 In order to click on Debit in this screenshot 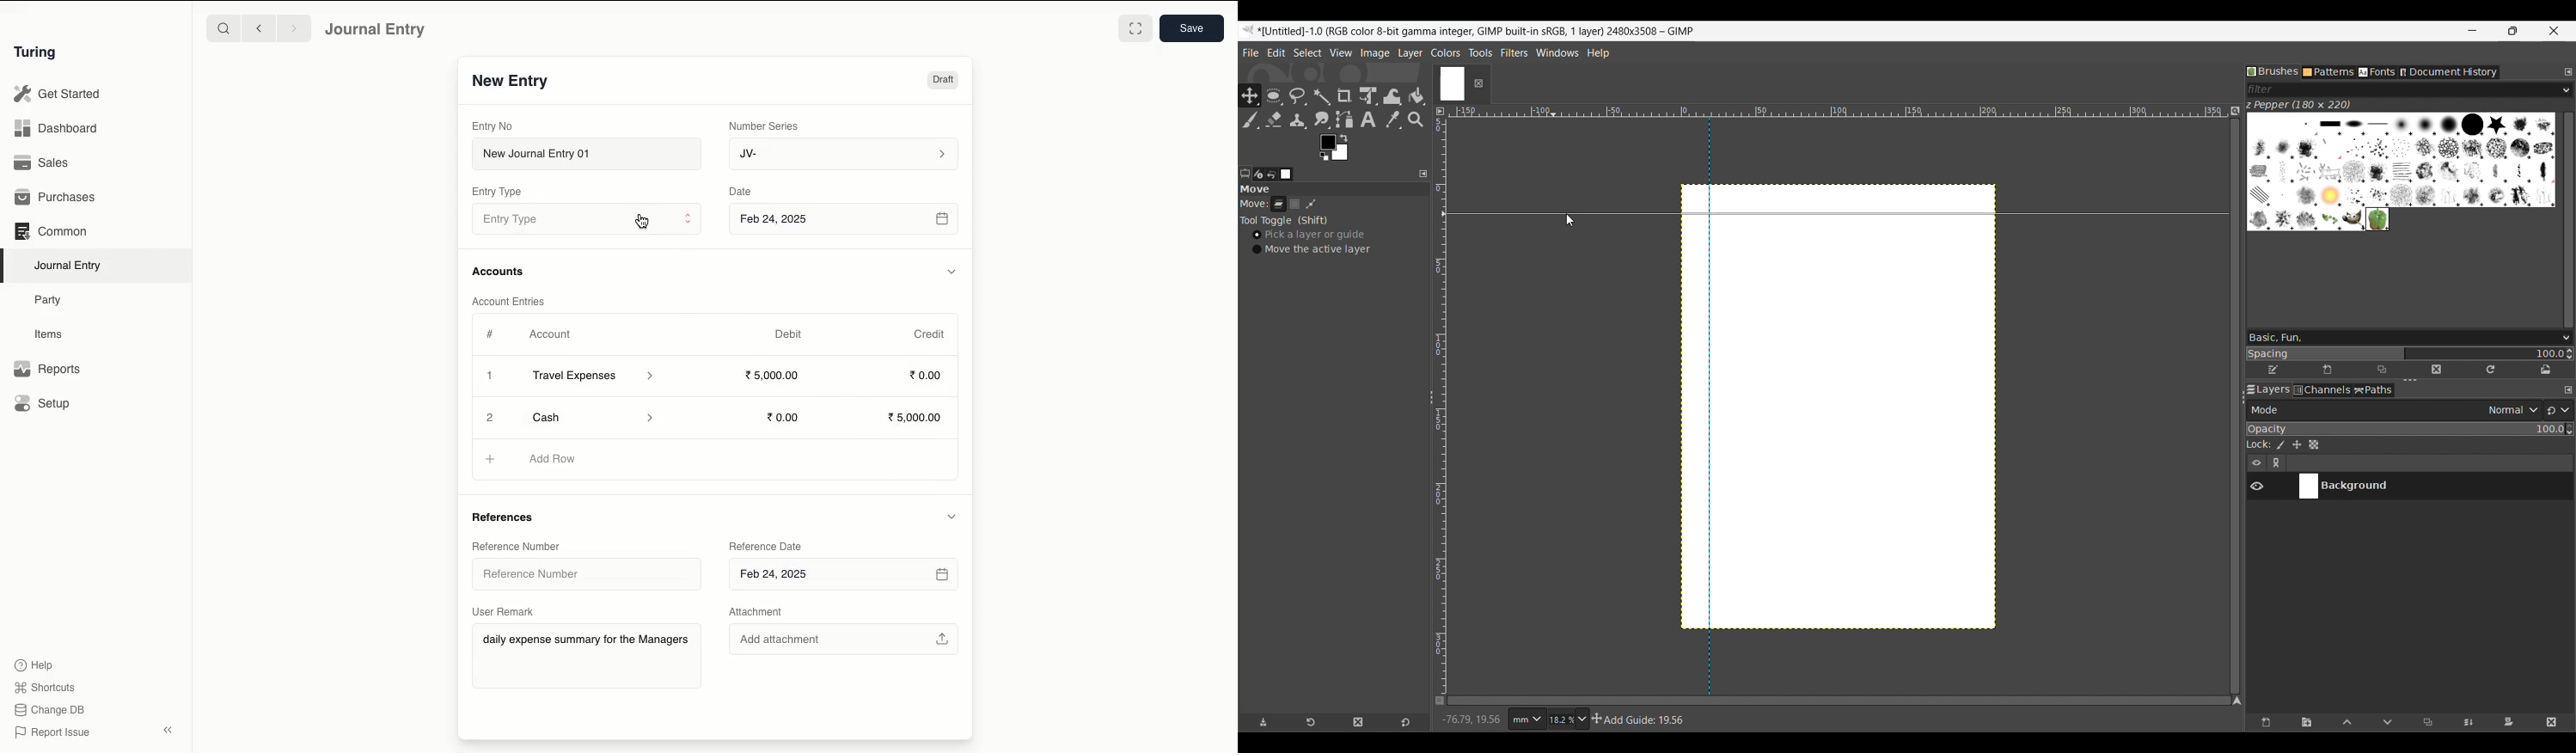, I will do `click(788, 334)`.